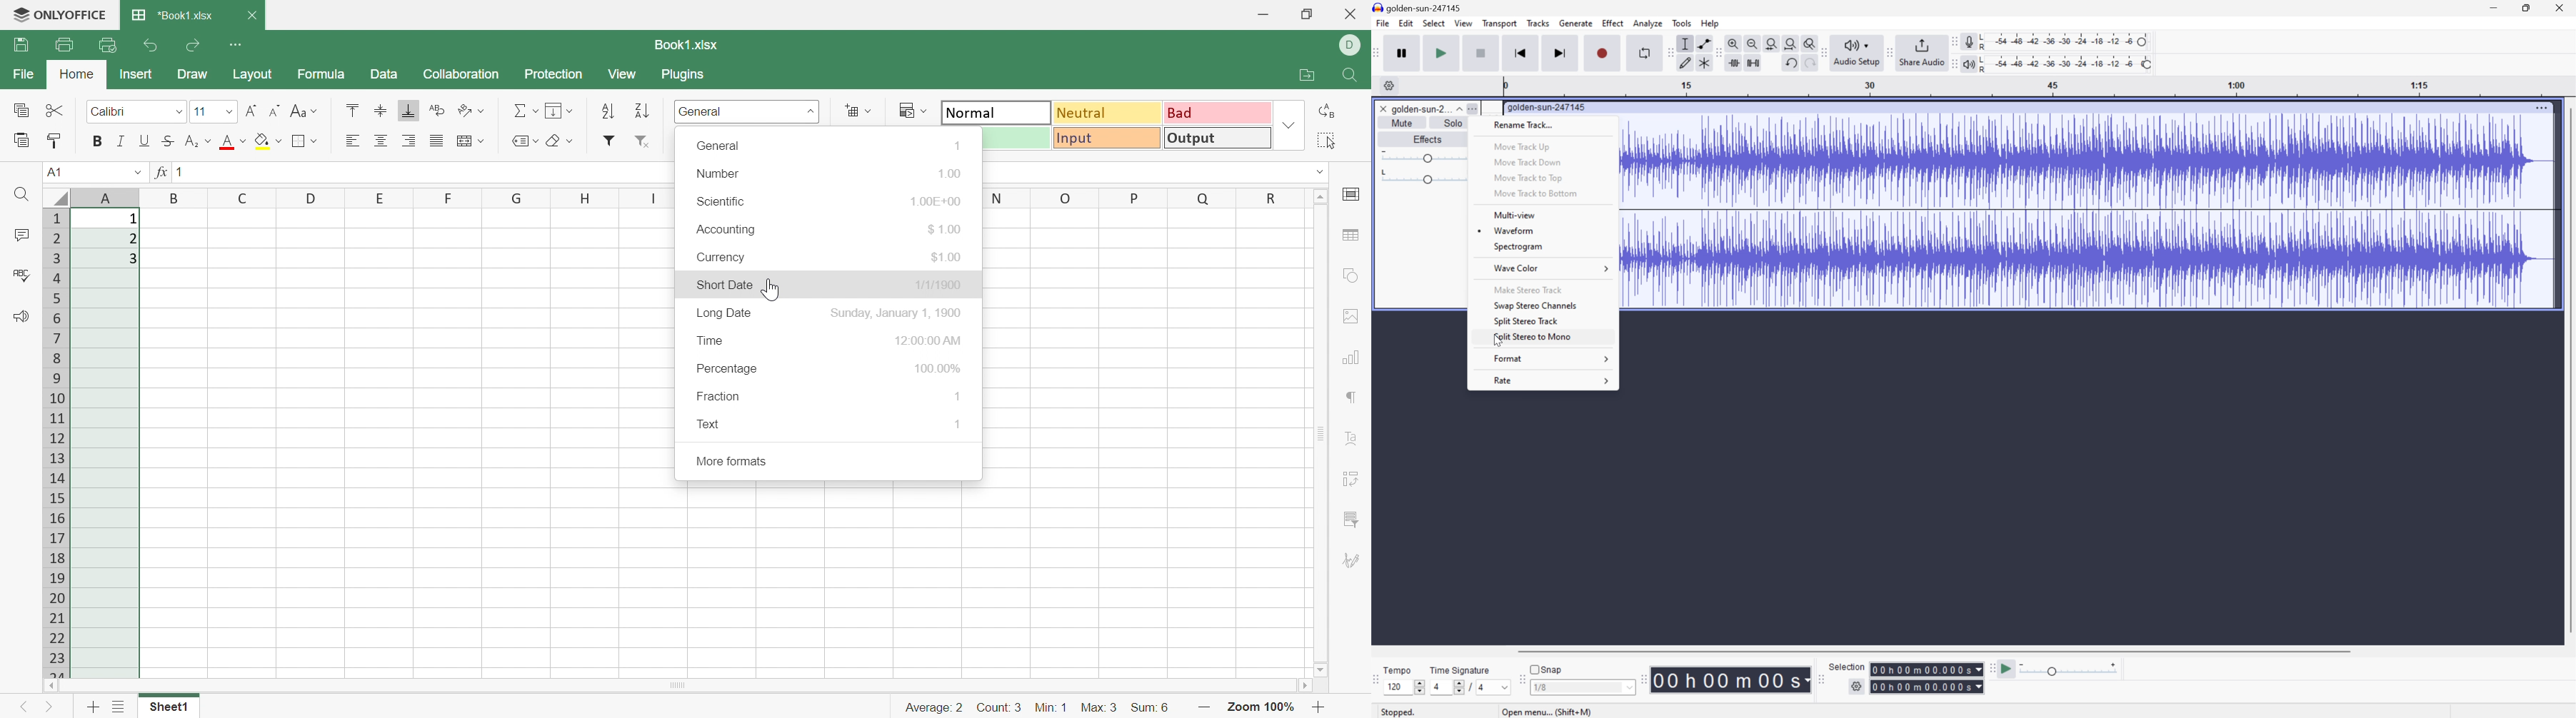  Describe the element at coordinates (938, 368) in the screenshot. I see `100.00%` at that location.